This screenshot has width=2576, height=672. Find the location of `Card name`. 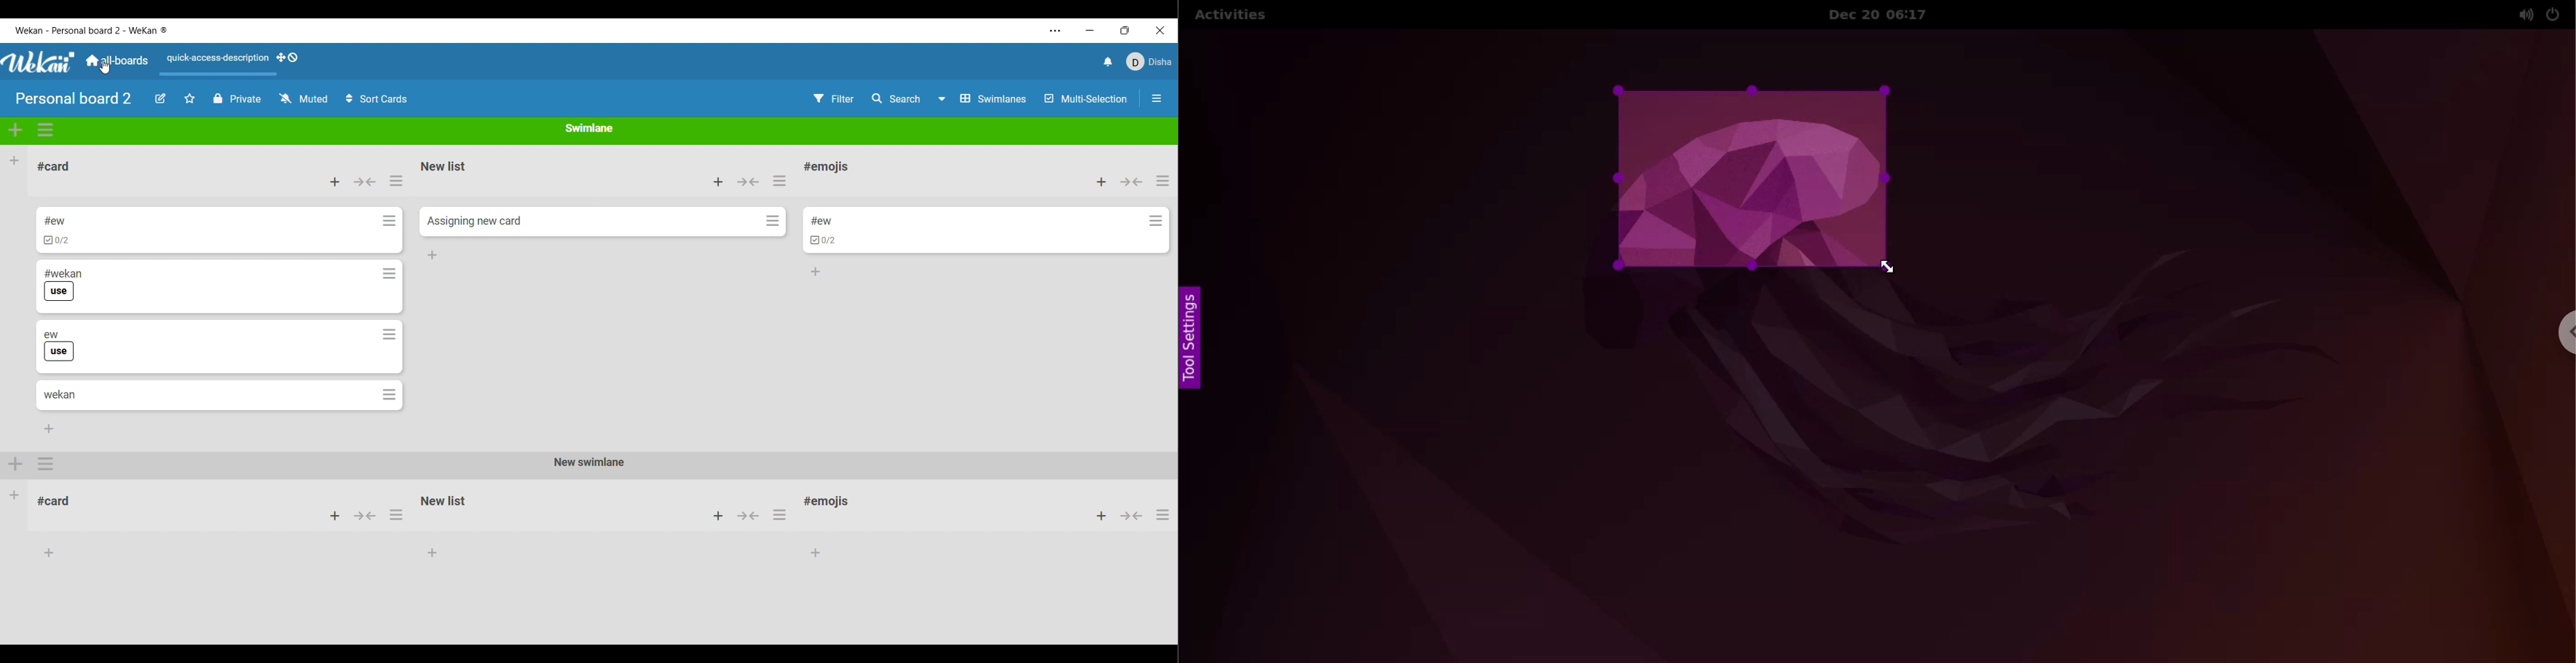

Card name is located at coordinates (822, 220).